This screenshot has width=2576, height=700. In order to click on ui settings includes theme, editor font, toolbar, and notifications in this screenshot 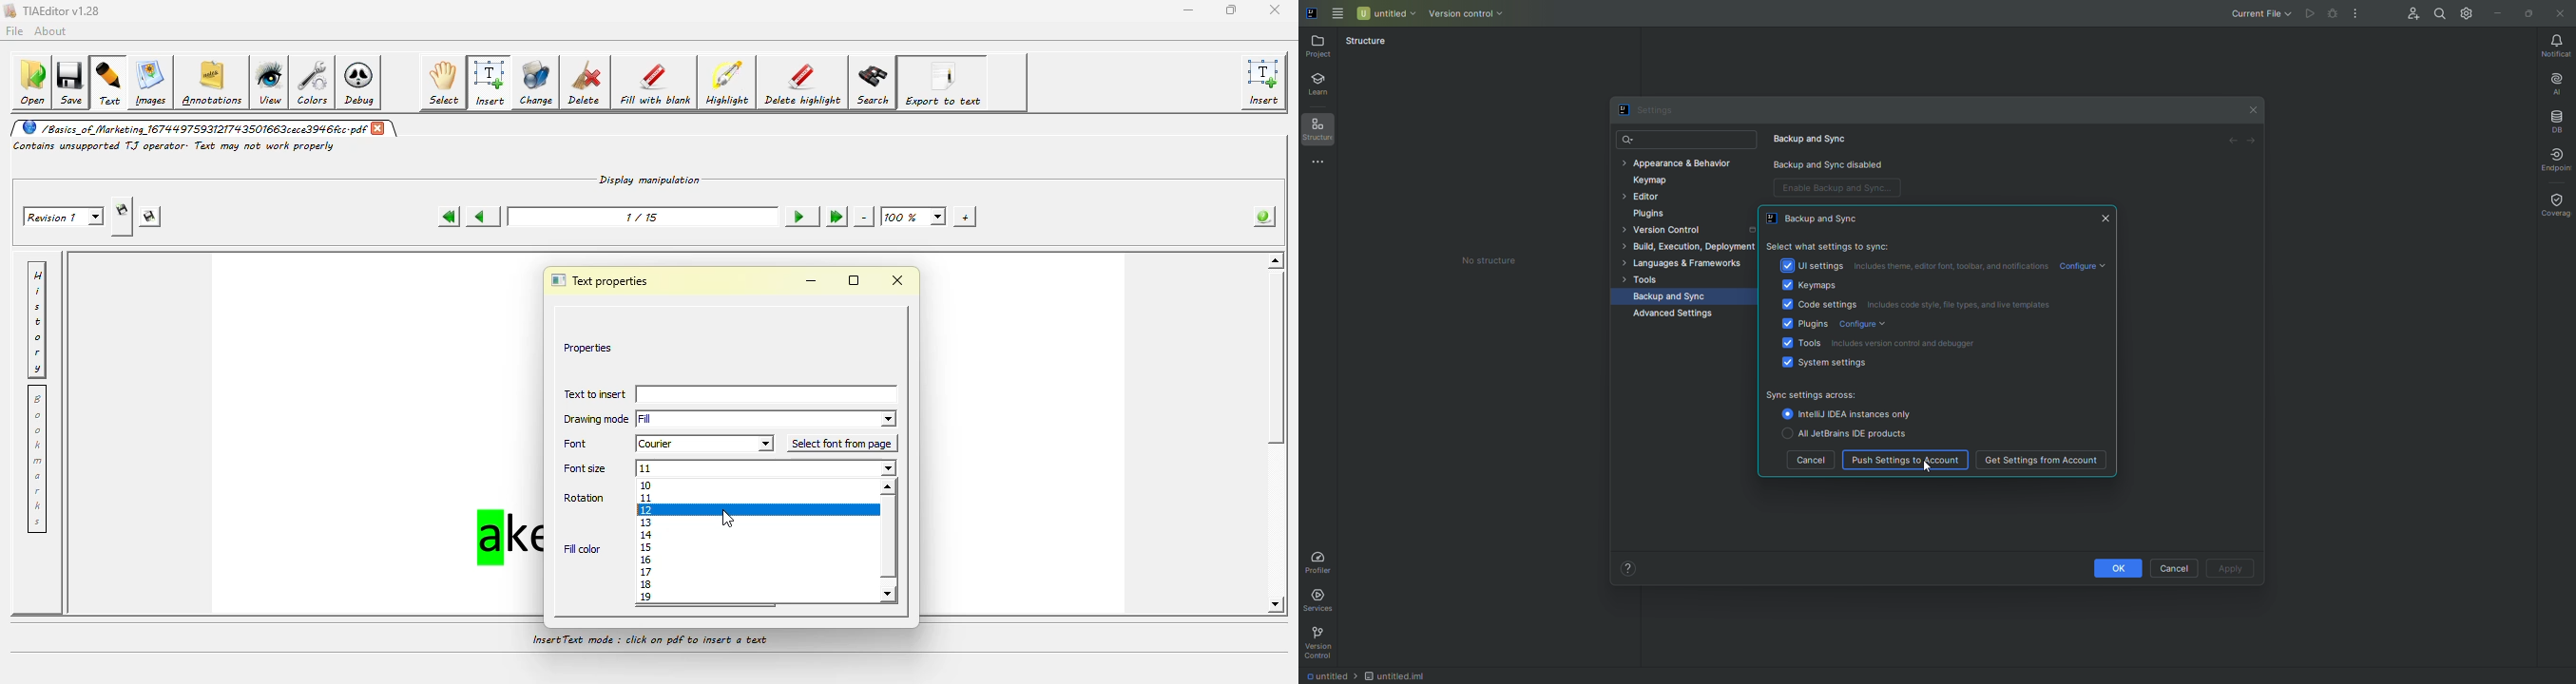, I will do `click(1914, 263)`.